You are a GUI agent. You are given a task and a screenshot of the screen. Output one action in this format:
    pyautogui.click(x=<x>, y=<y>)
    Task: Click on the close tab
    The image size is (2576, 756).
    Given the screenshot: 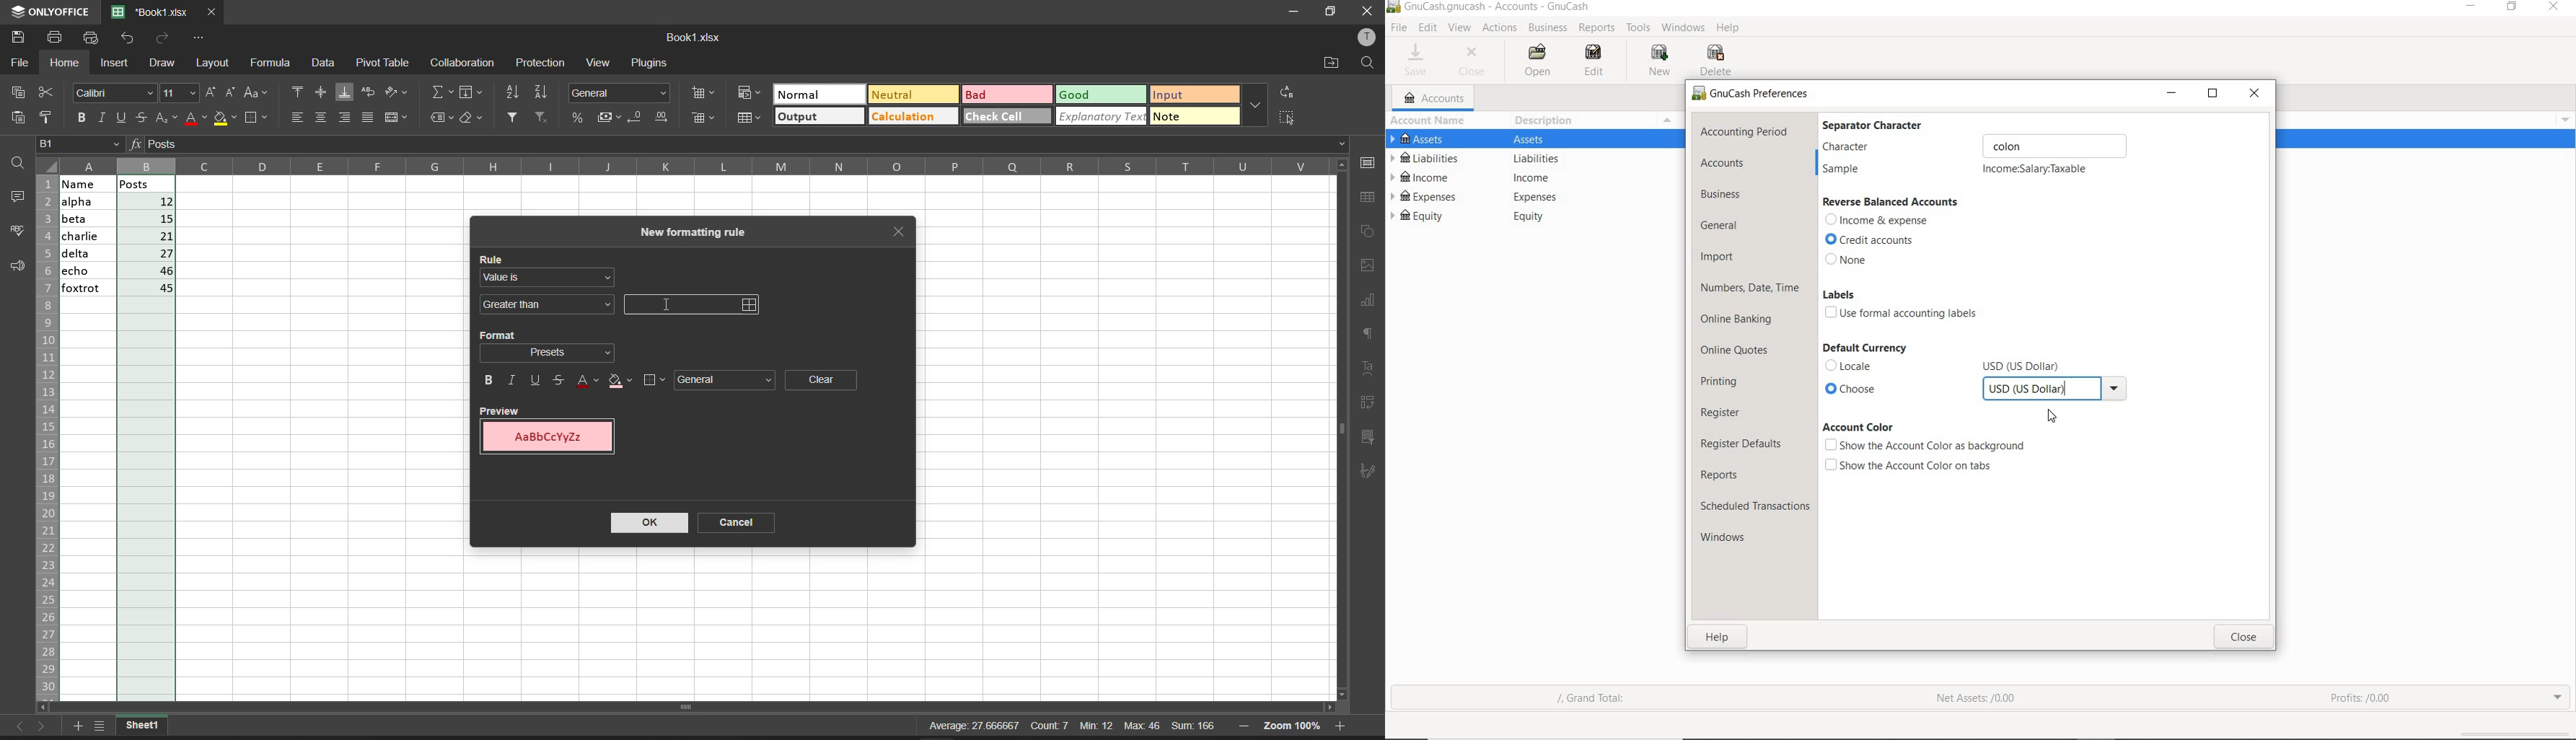 What is the action you would take?
    pyautogui.click(x=897, y=231)
    